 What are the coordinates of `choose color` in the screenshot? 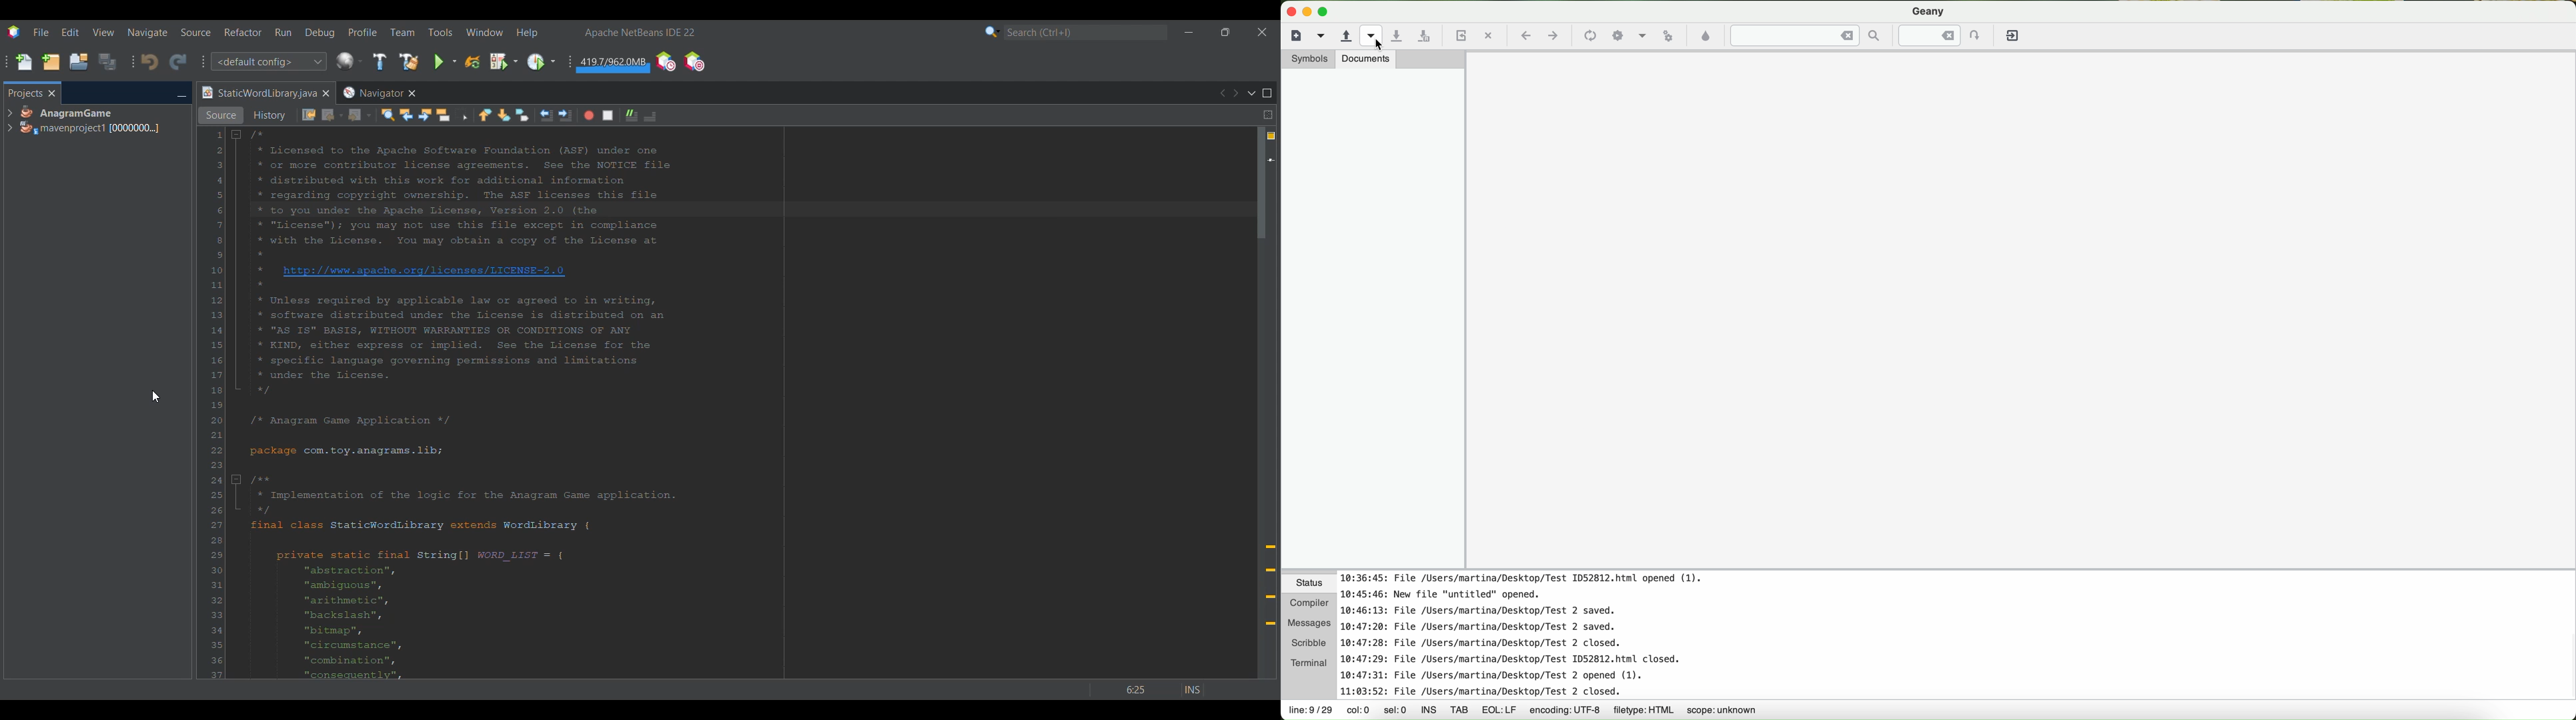 It's located at (1705, 37).